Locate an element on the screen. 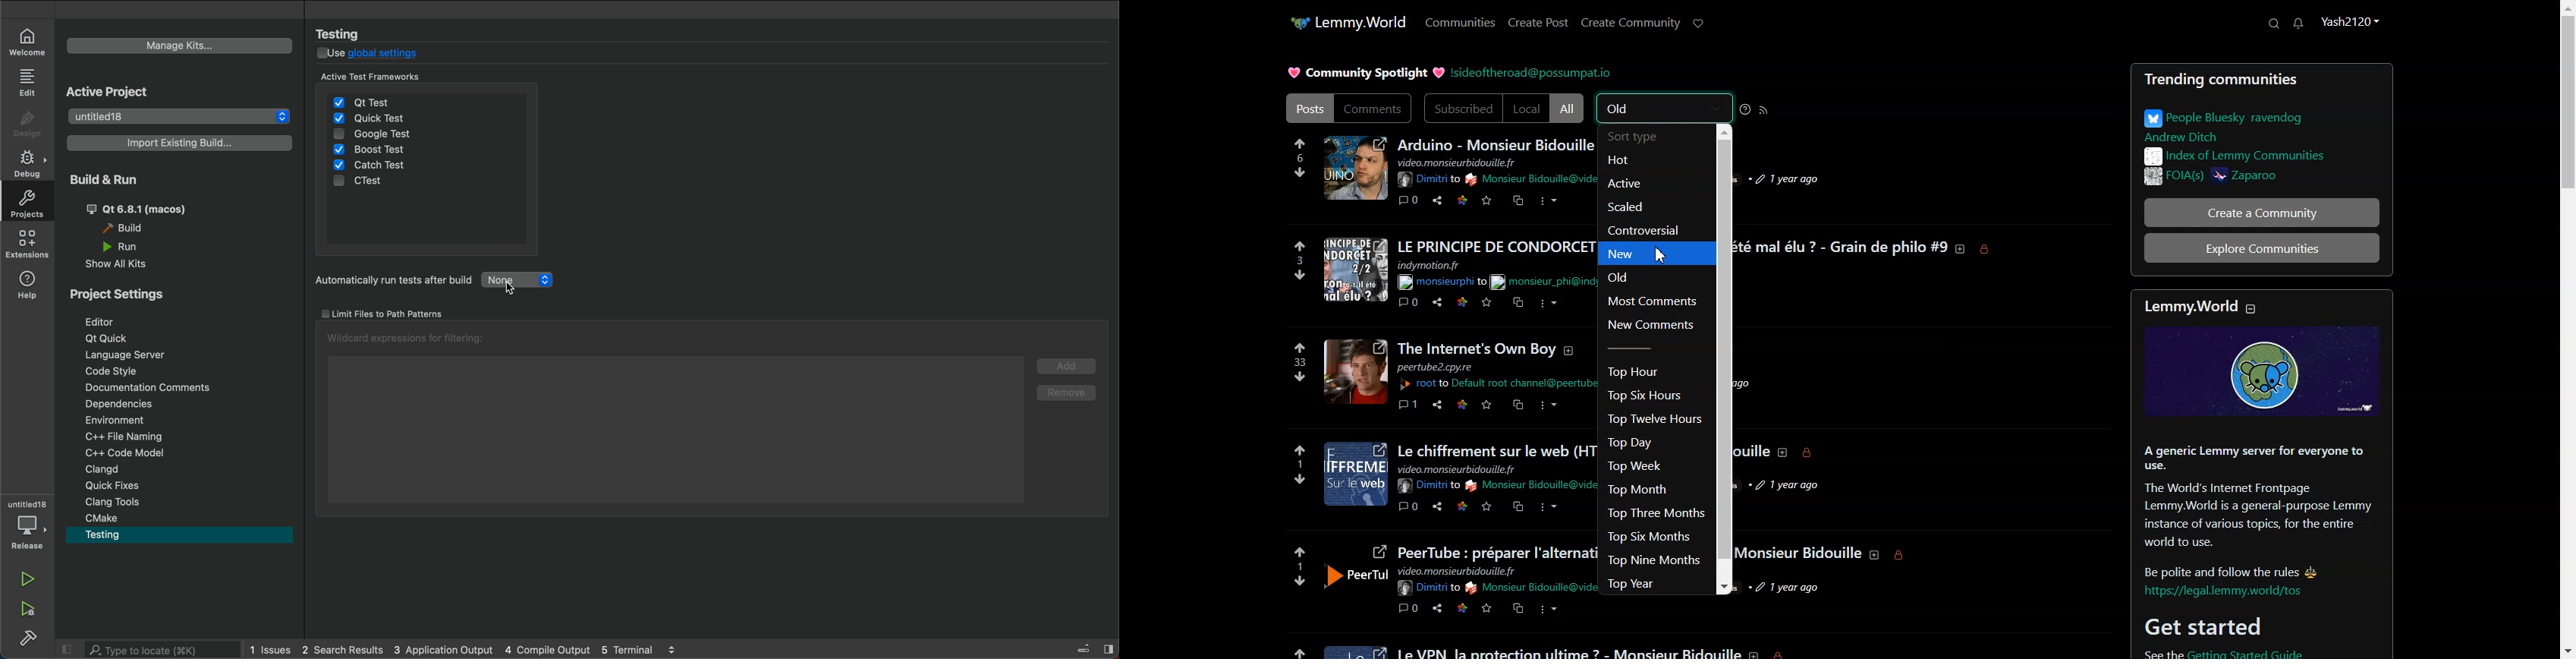  Hyperlink is located at coordinates (1427, 178).